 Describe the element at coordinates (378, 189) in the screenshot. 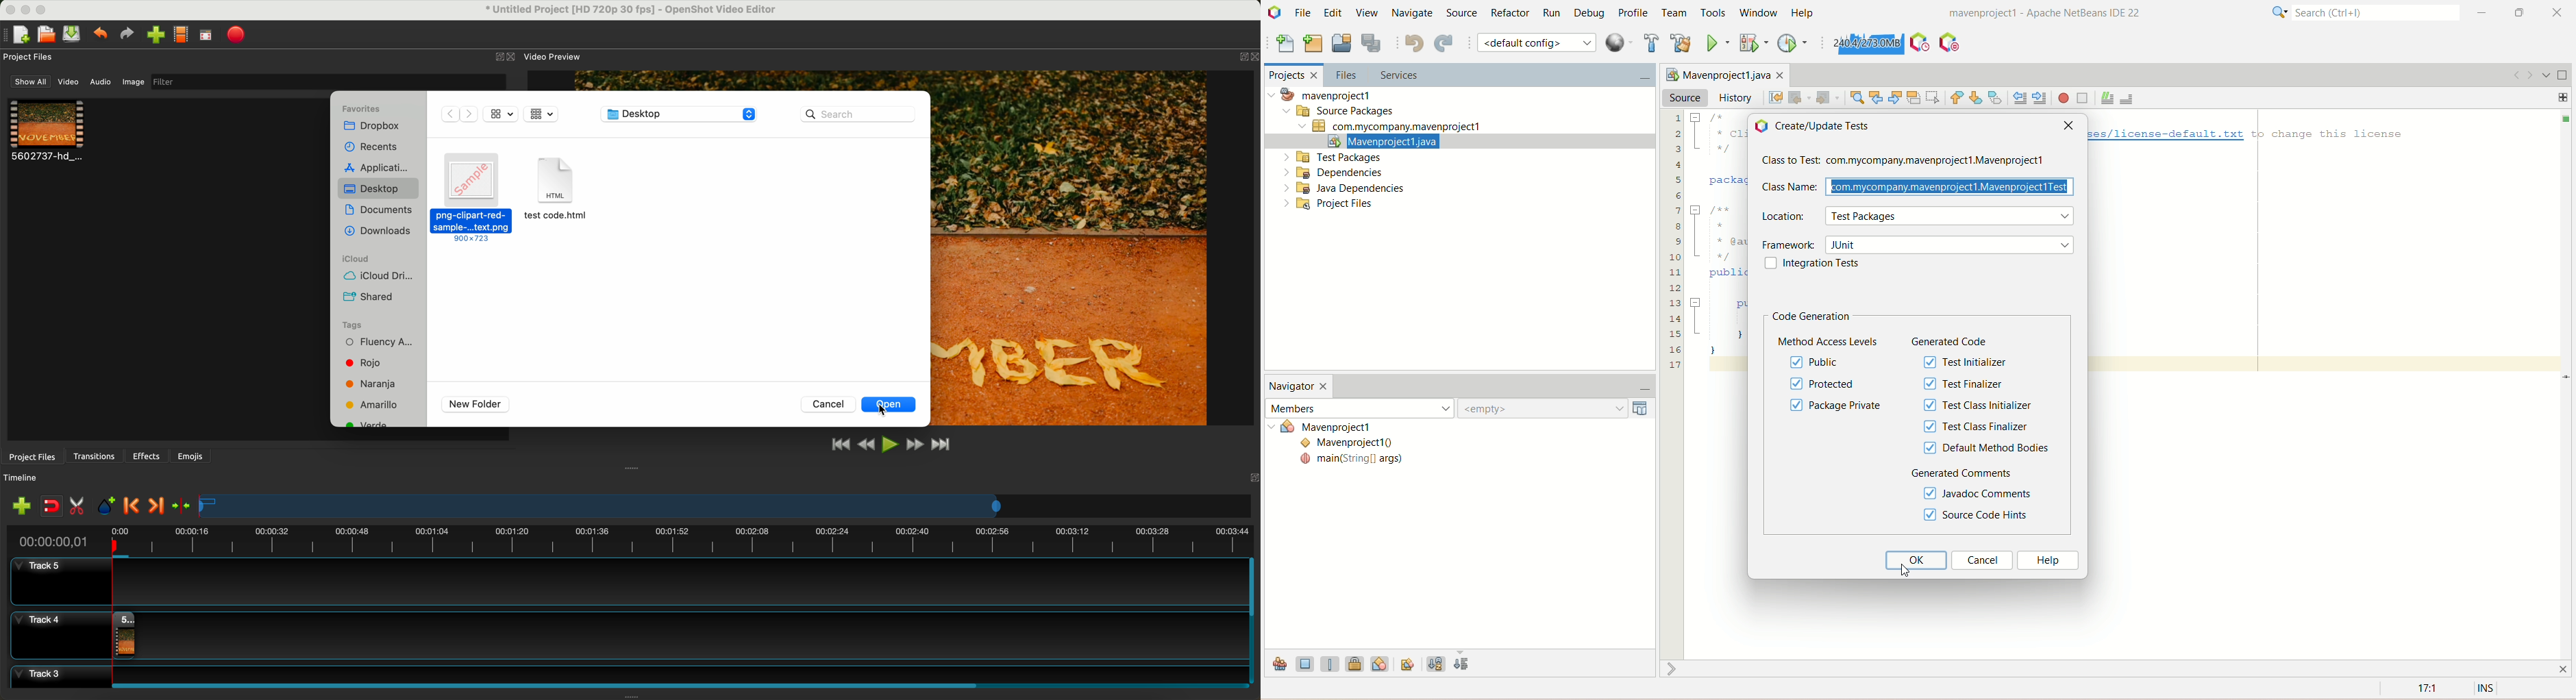

I see `desktop` at that location.